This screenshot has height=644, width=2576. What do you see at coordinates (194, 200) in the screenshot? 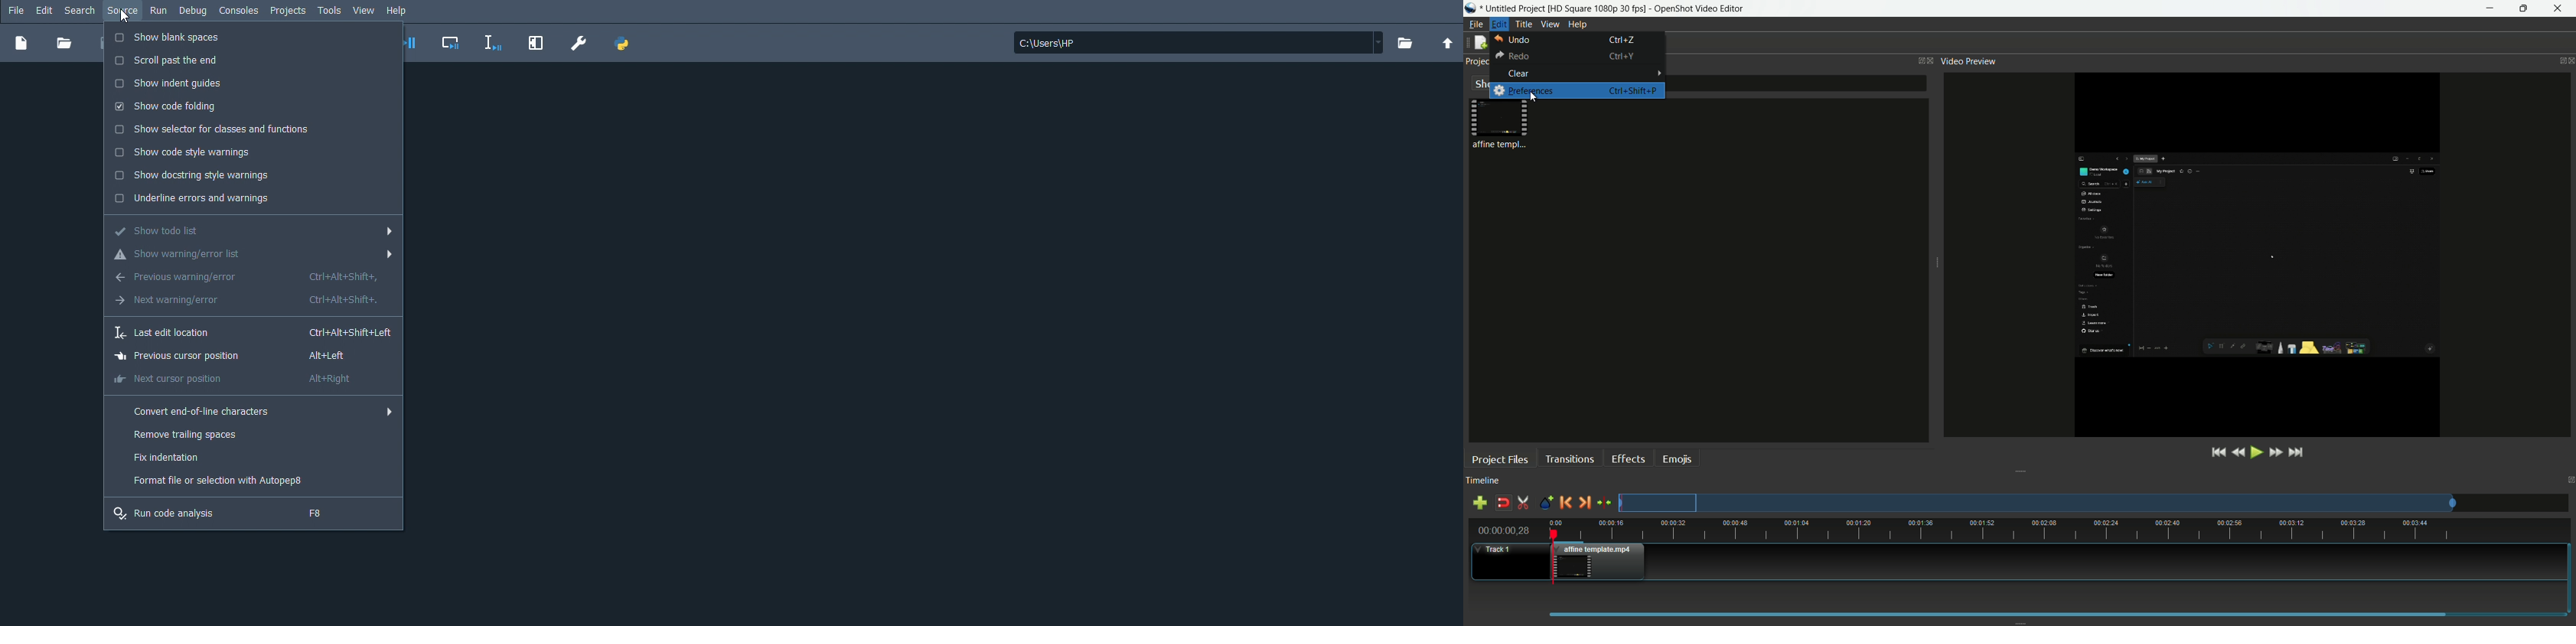
I see `Underline errors and warnings` at bounding box center [194, 200].